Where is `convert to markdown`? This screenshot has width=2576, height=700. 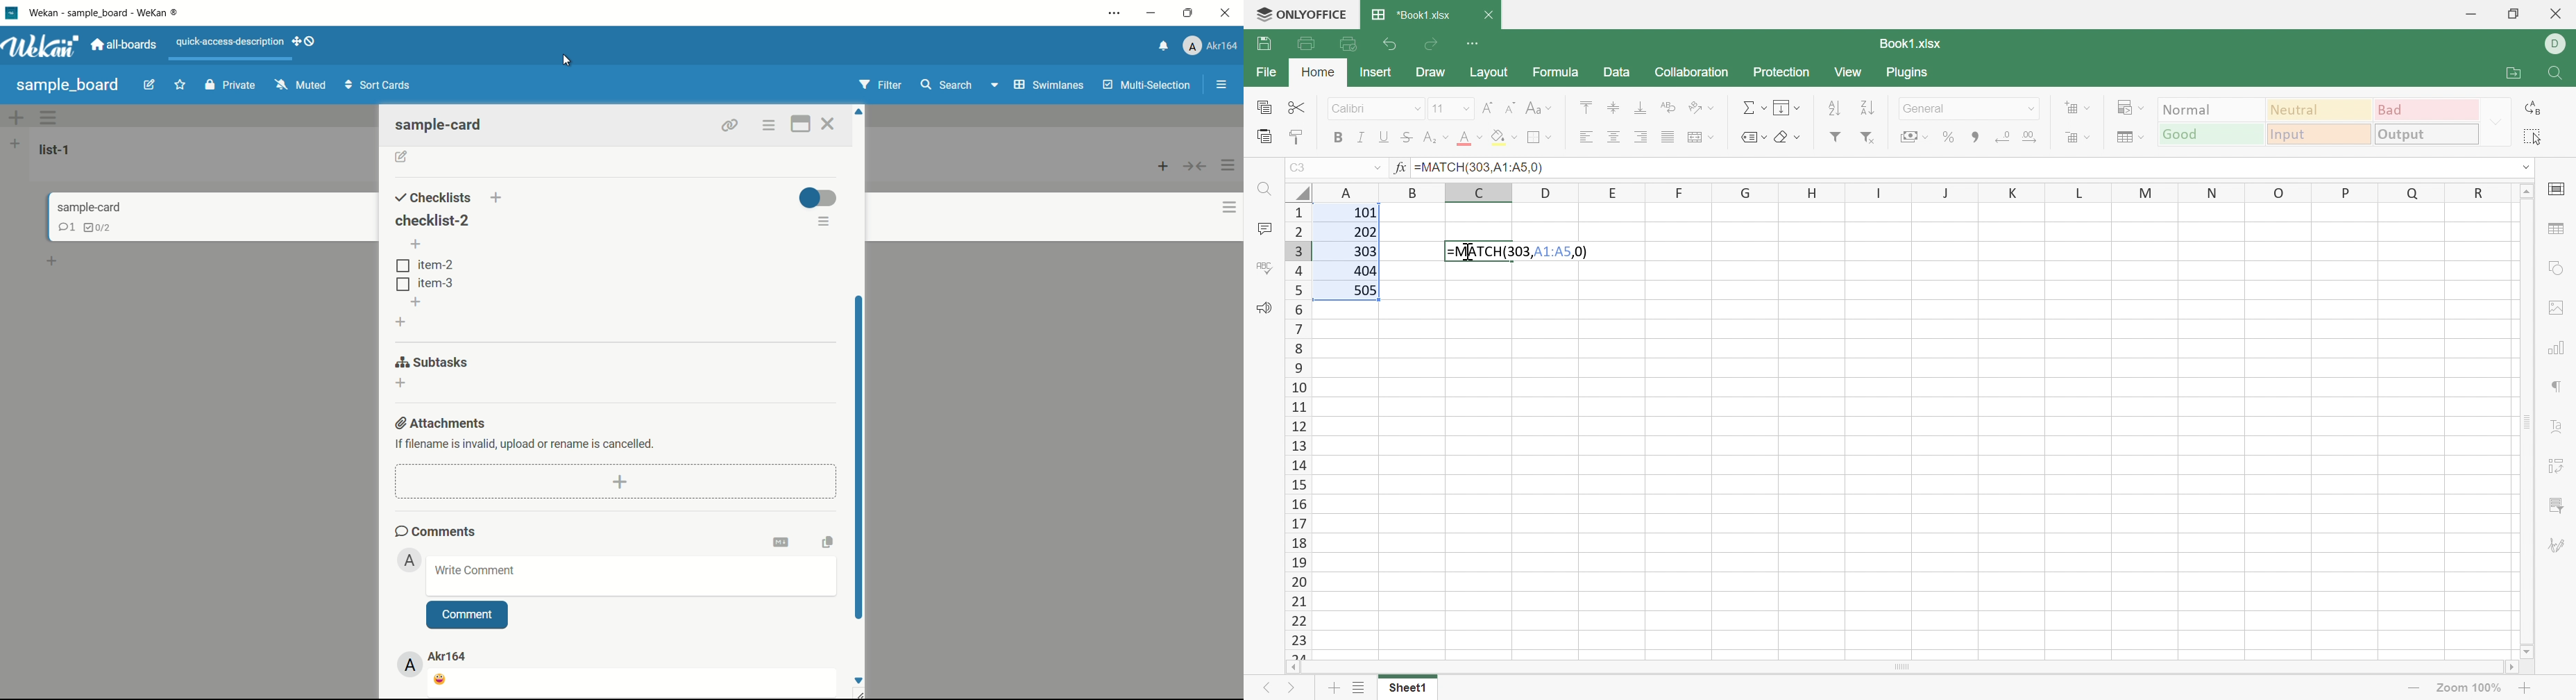 convert to markdown is located at coordinates (783, 541).